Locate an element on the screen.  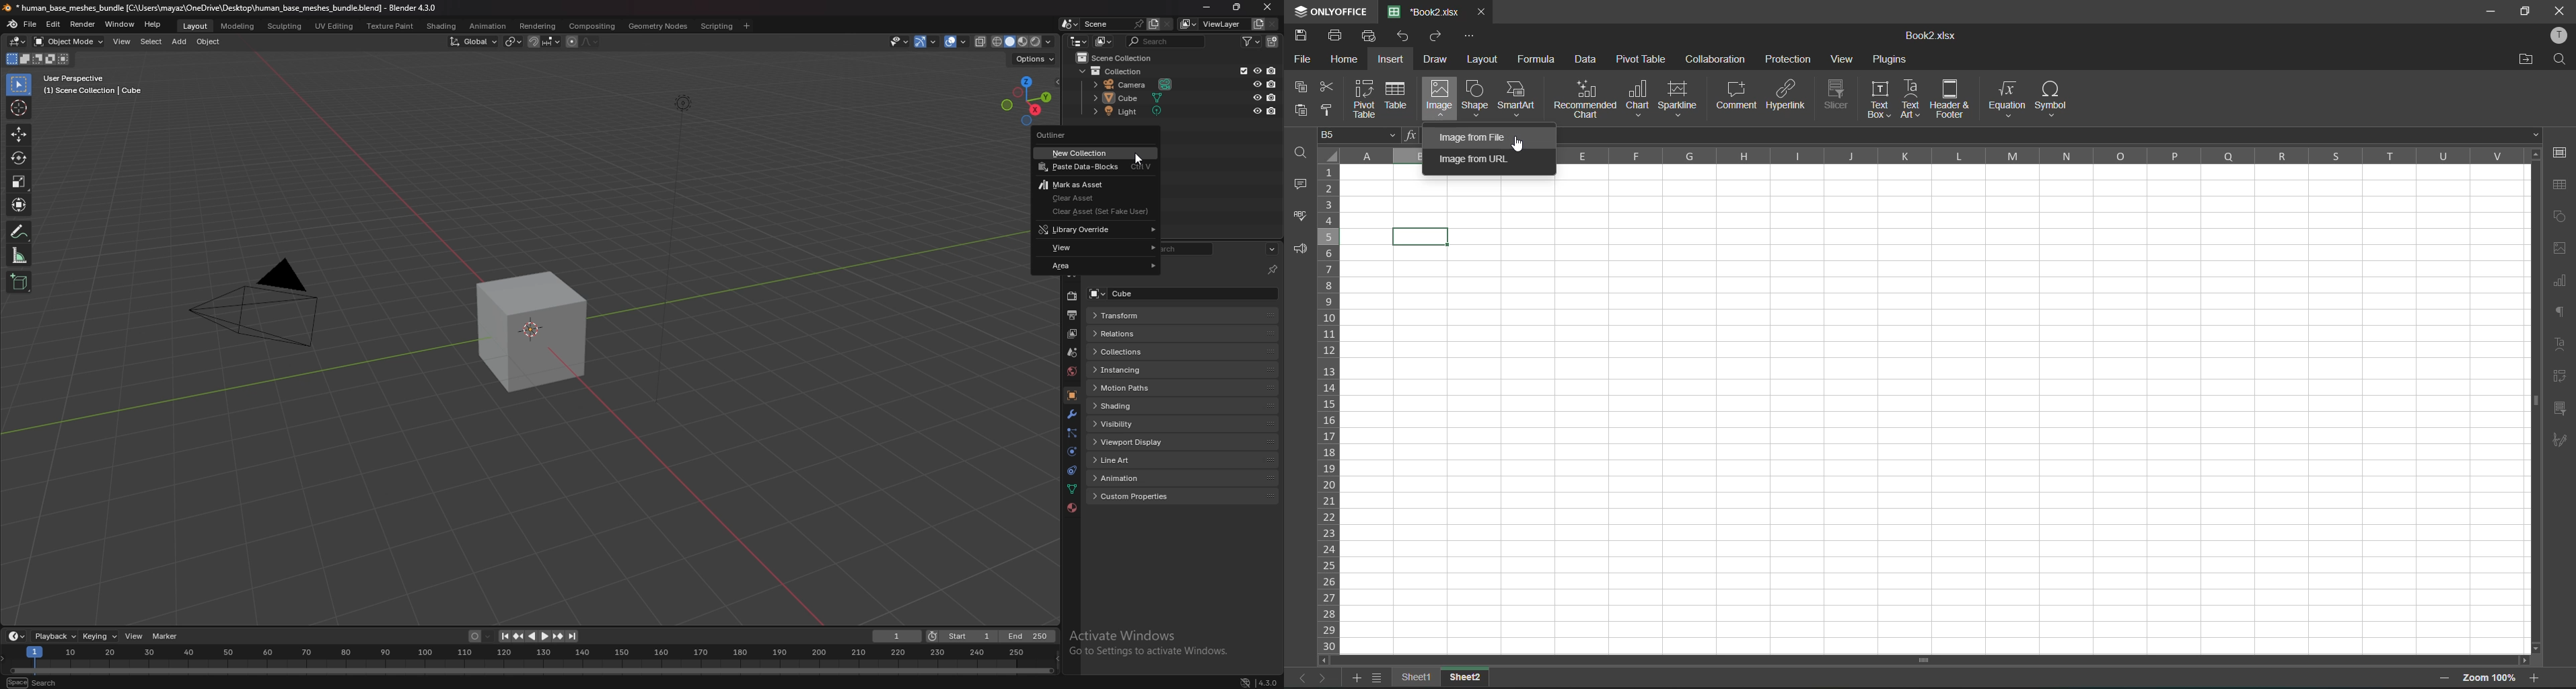
line art is located at coordinates (1137, 461).